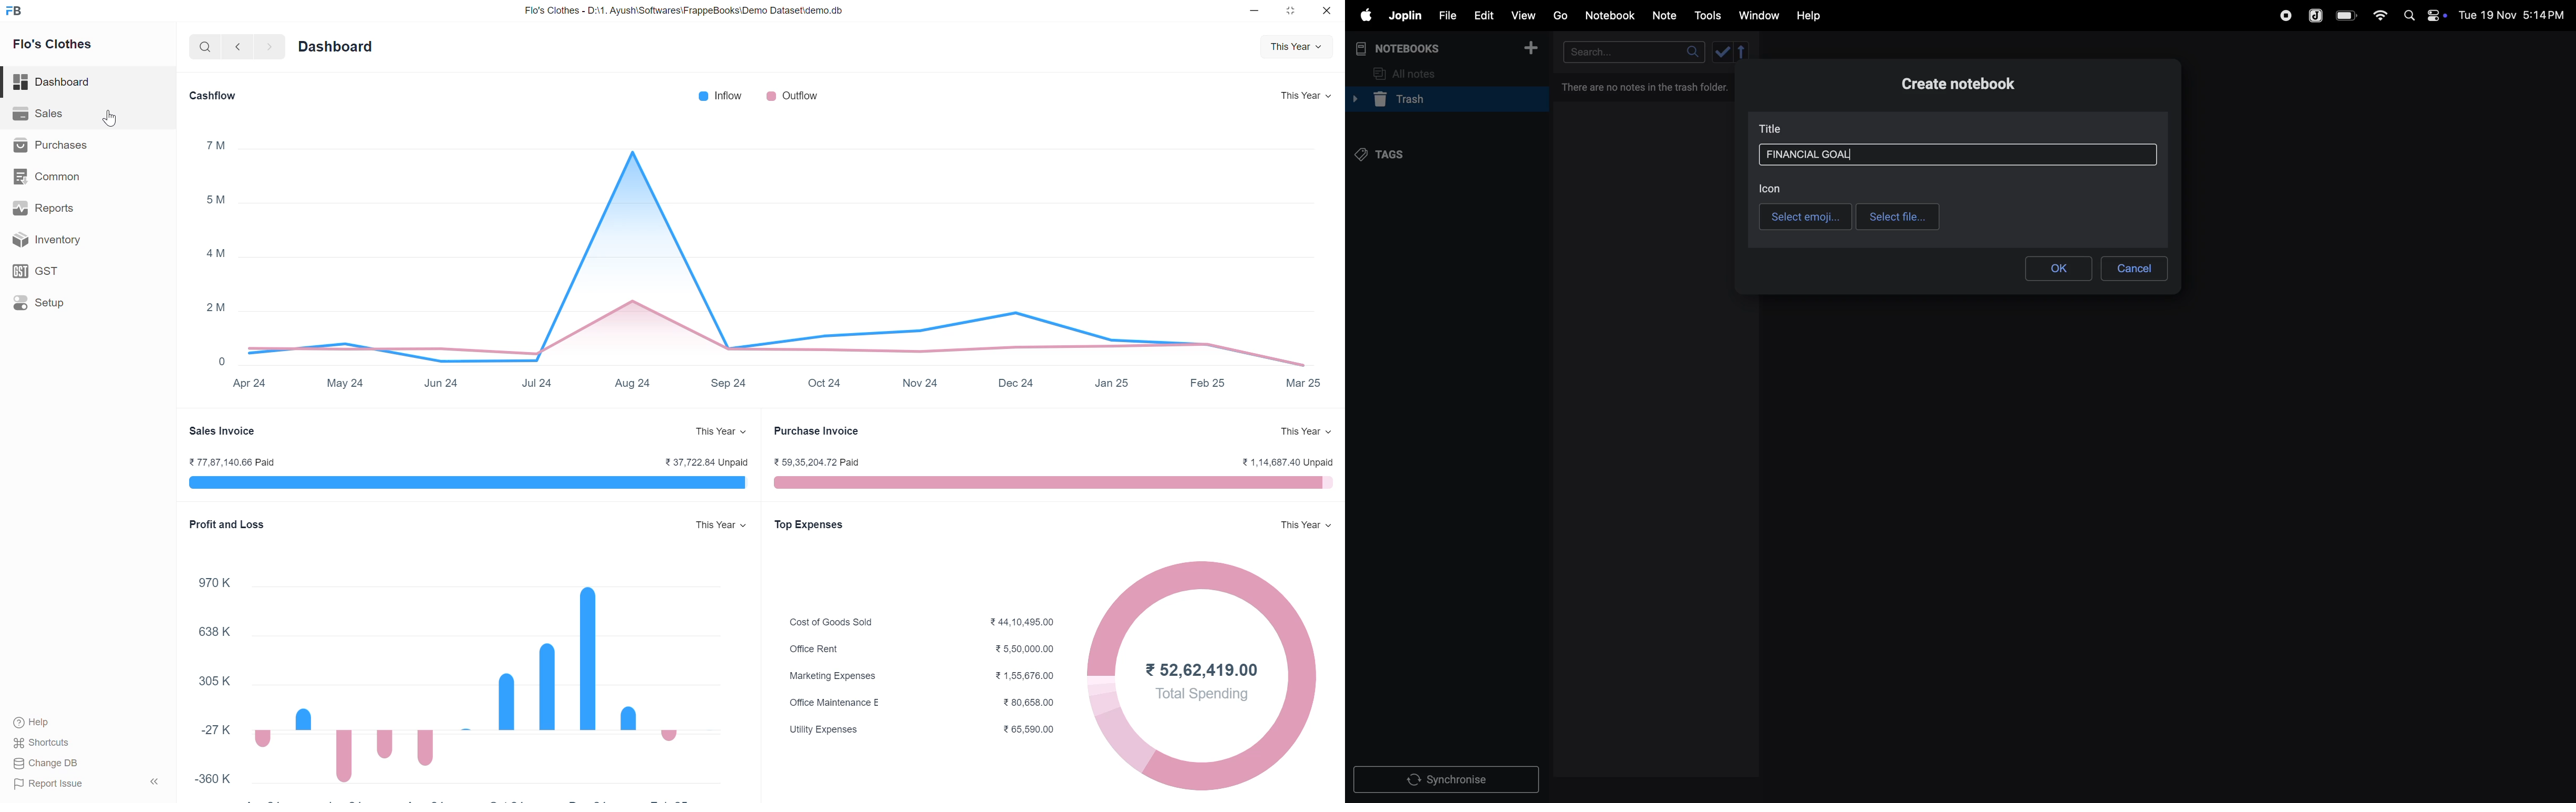  What do you see at coordinates (2135, 269) in the screenshot?
I see `cancel` at bounding box center [2135, 269].